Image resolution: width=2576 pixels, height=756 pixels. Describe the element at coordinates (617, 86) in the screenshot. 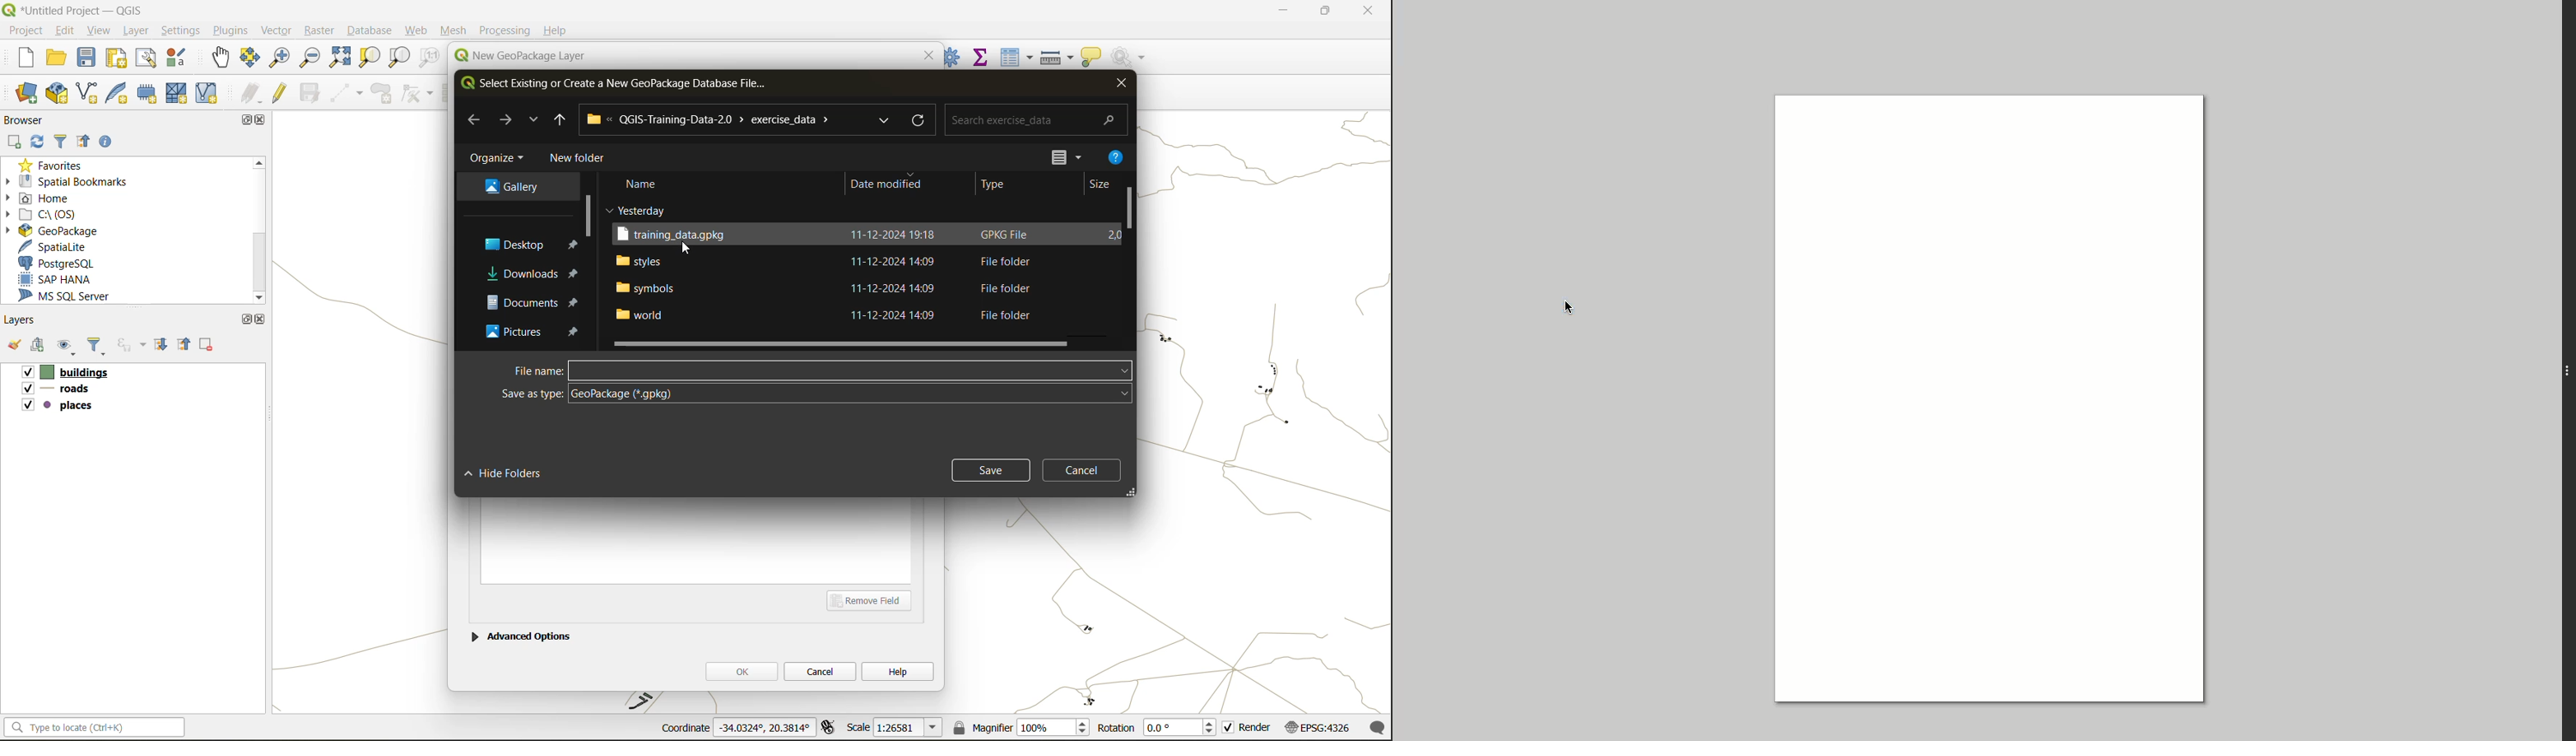

I see `select existing or create a new geopackage database file` at that location.